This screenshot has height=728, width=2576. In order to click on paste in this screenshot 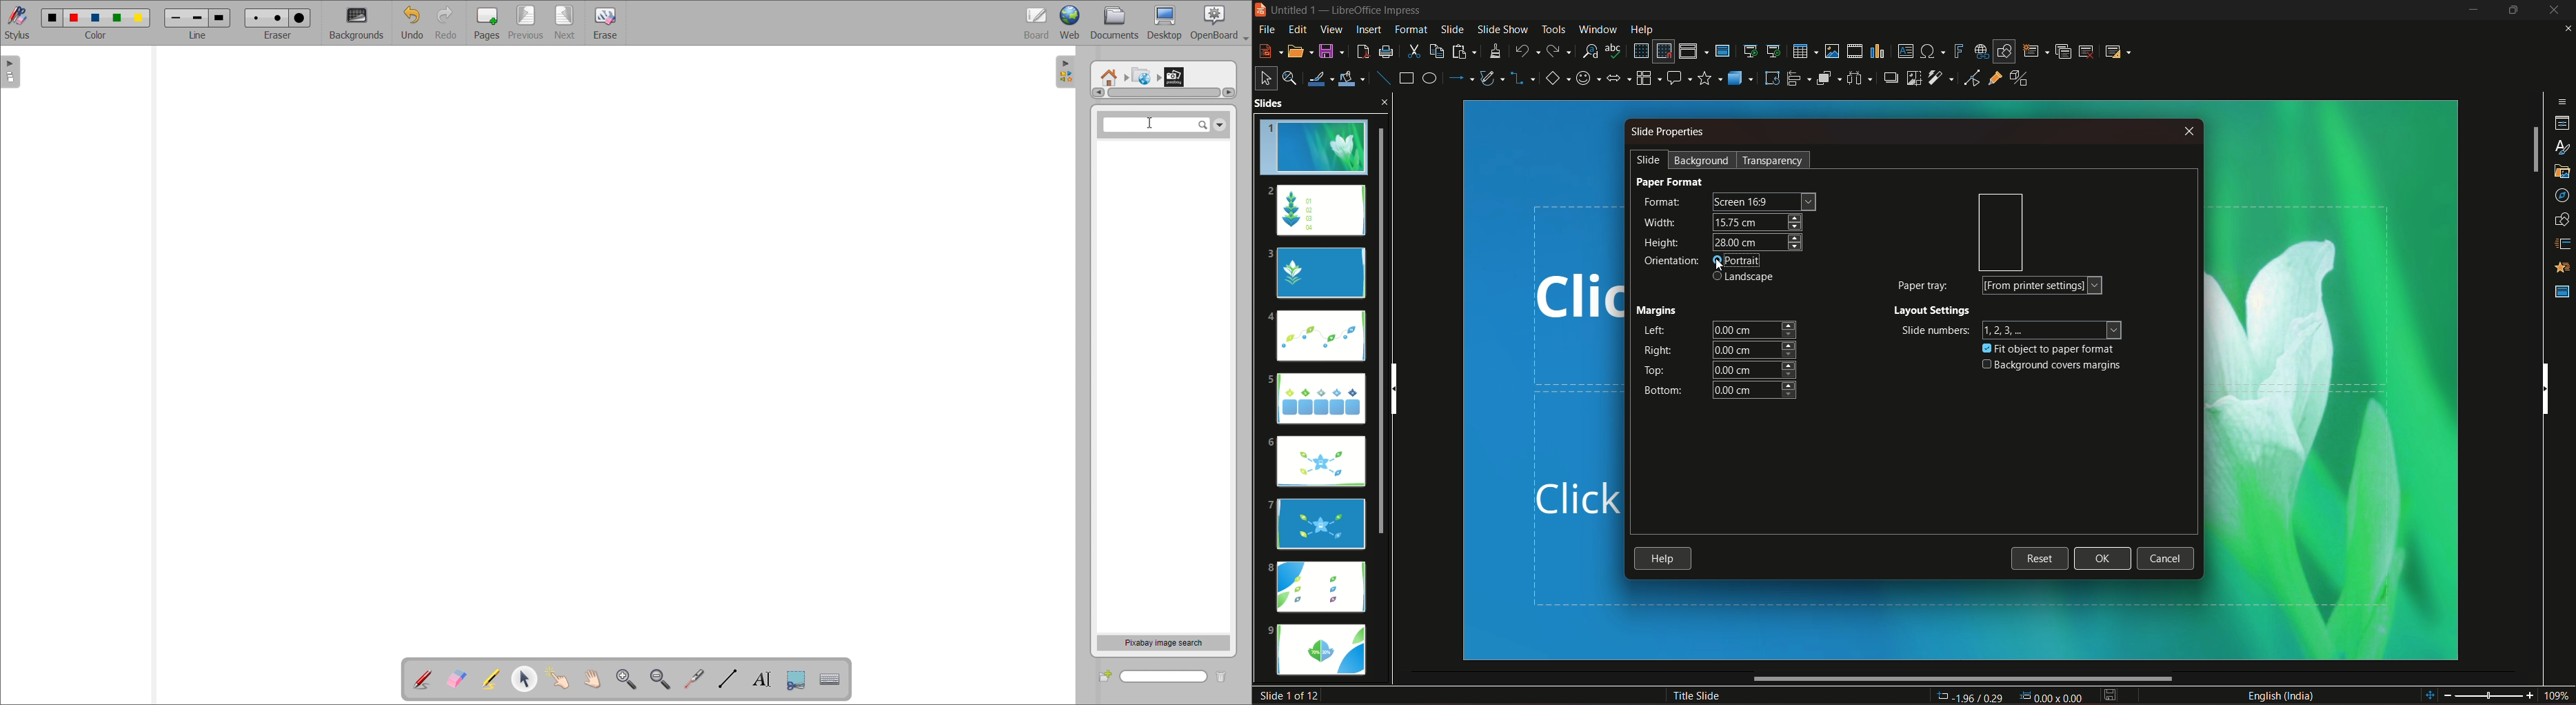, I will do `click(1465, 51)`.